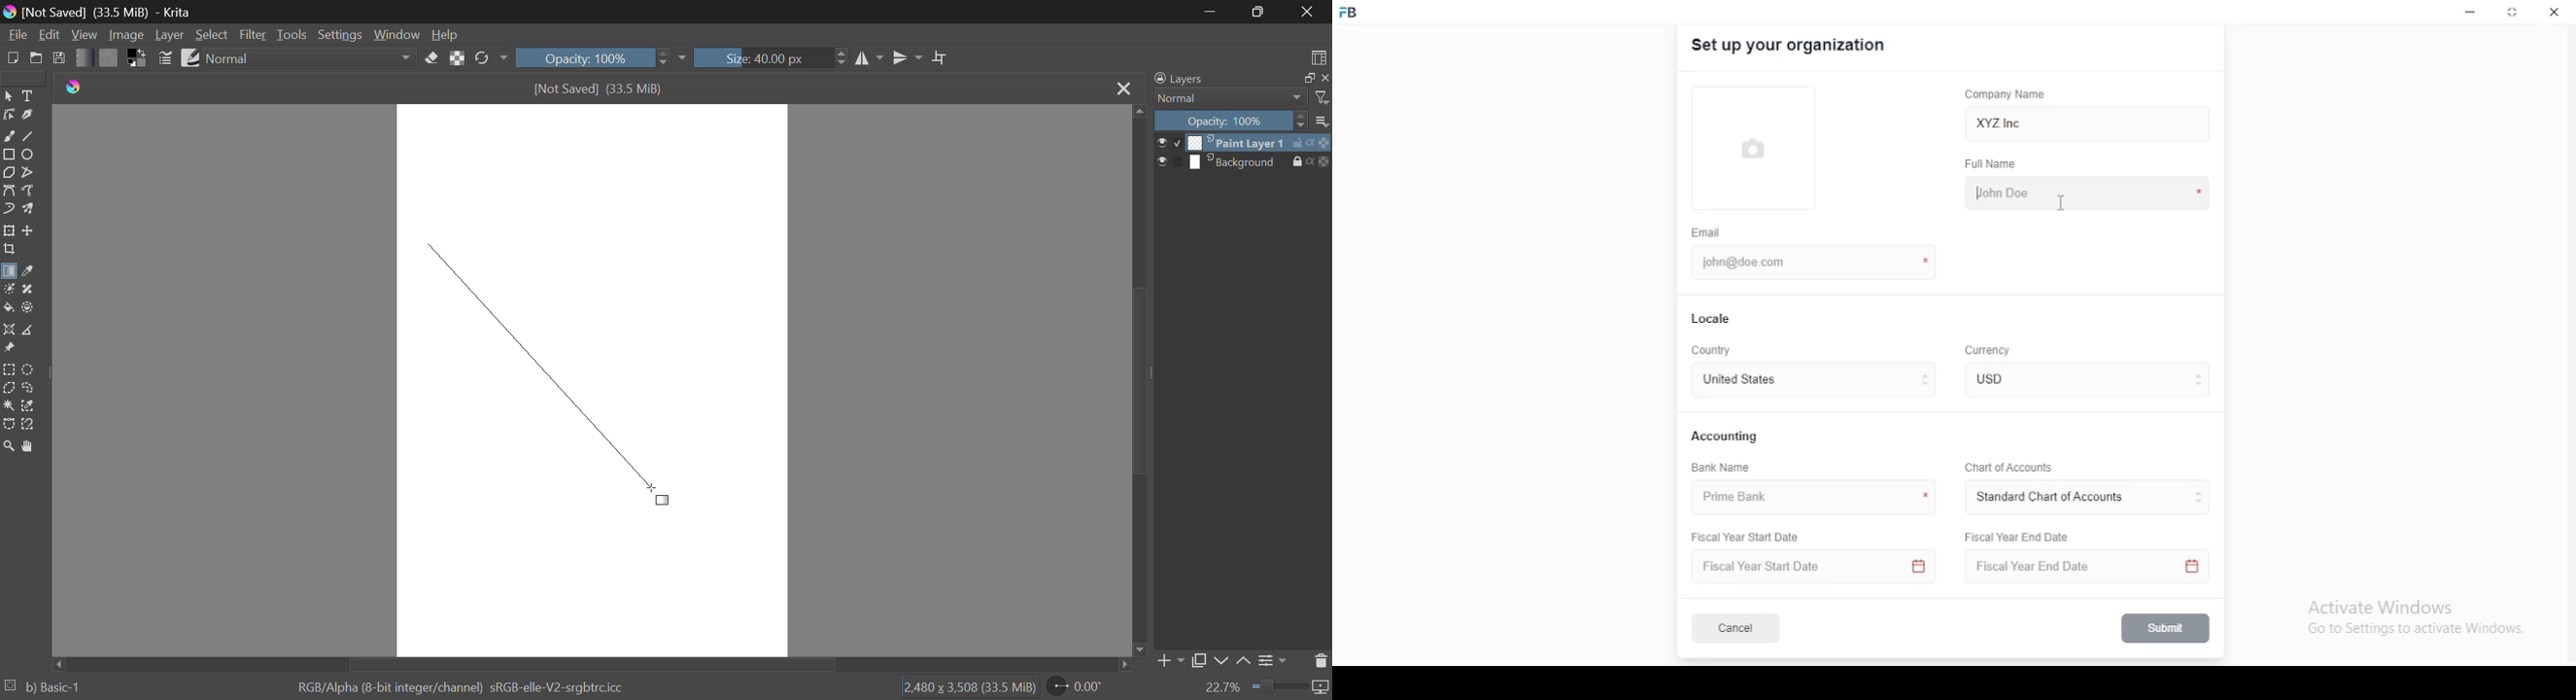 The height and width of the screenshot is (700, 2576). What do you see at coordinates (1166, 160) in the screenshot?
I see `preview` at bounding box center [1166, 160].